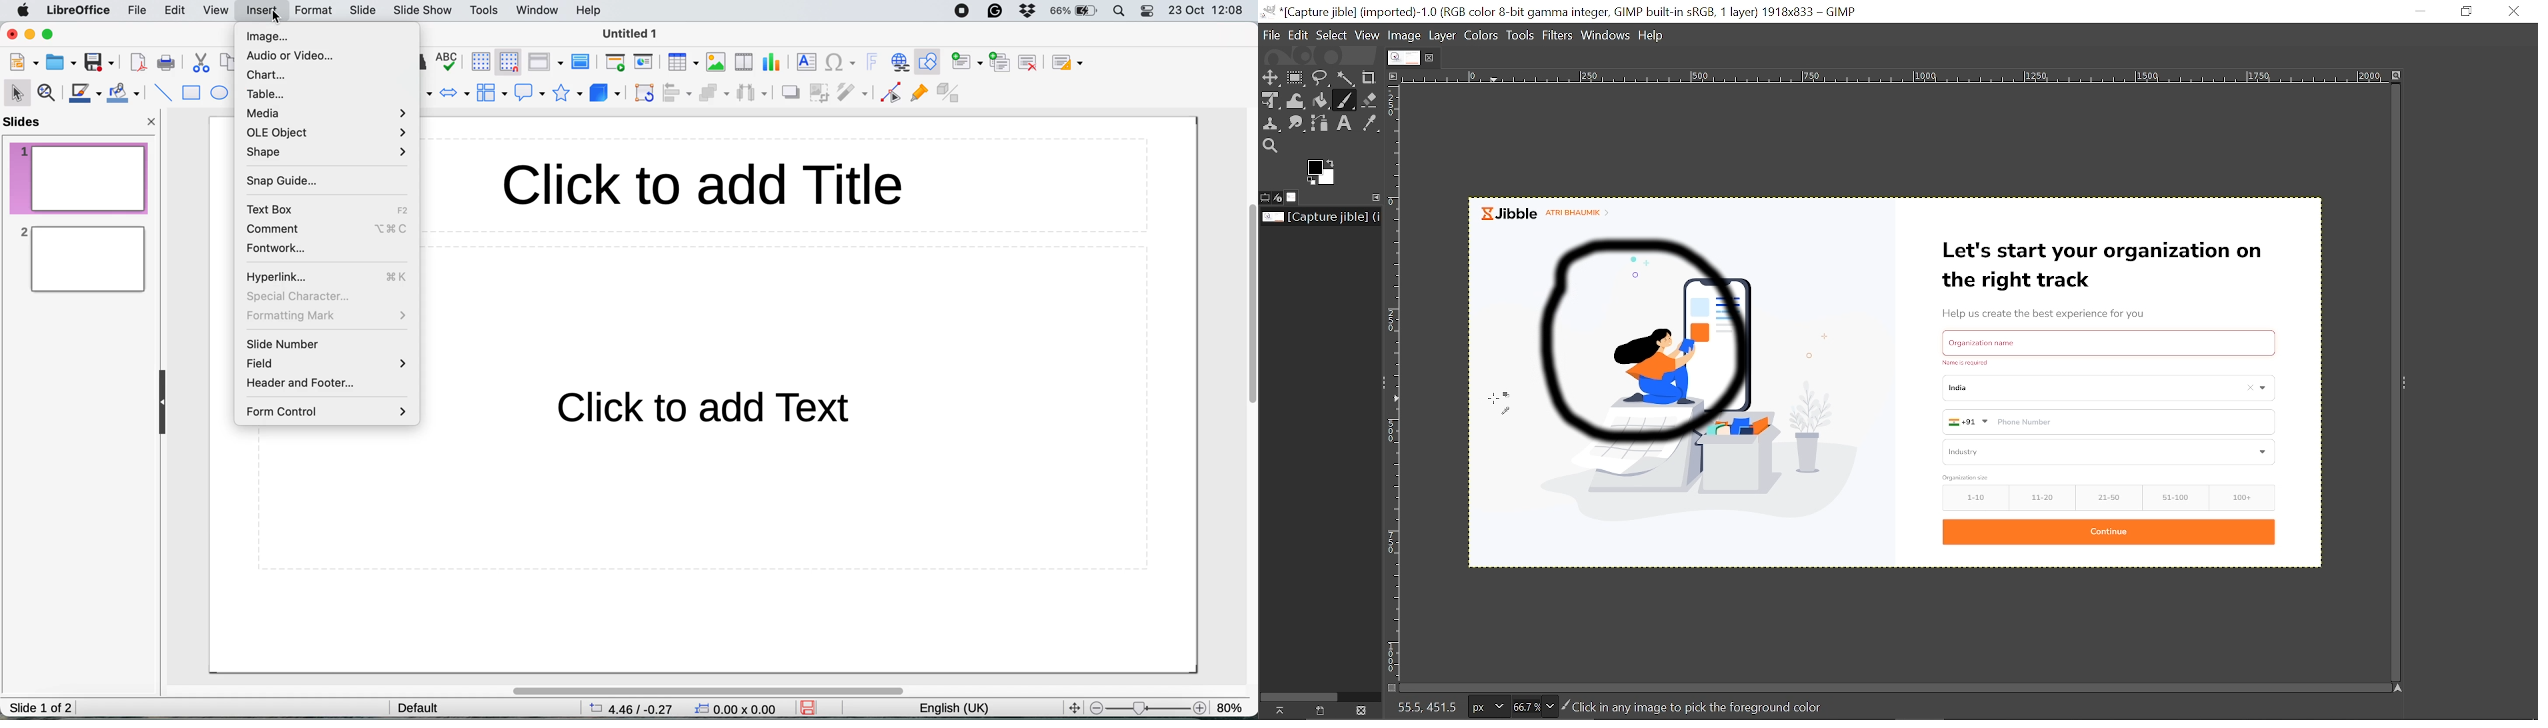  Describe the element at coordinates (2512, 12) in the screenshot. I see `Close` at that location.